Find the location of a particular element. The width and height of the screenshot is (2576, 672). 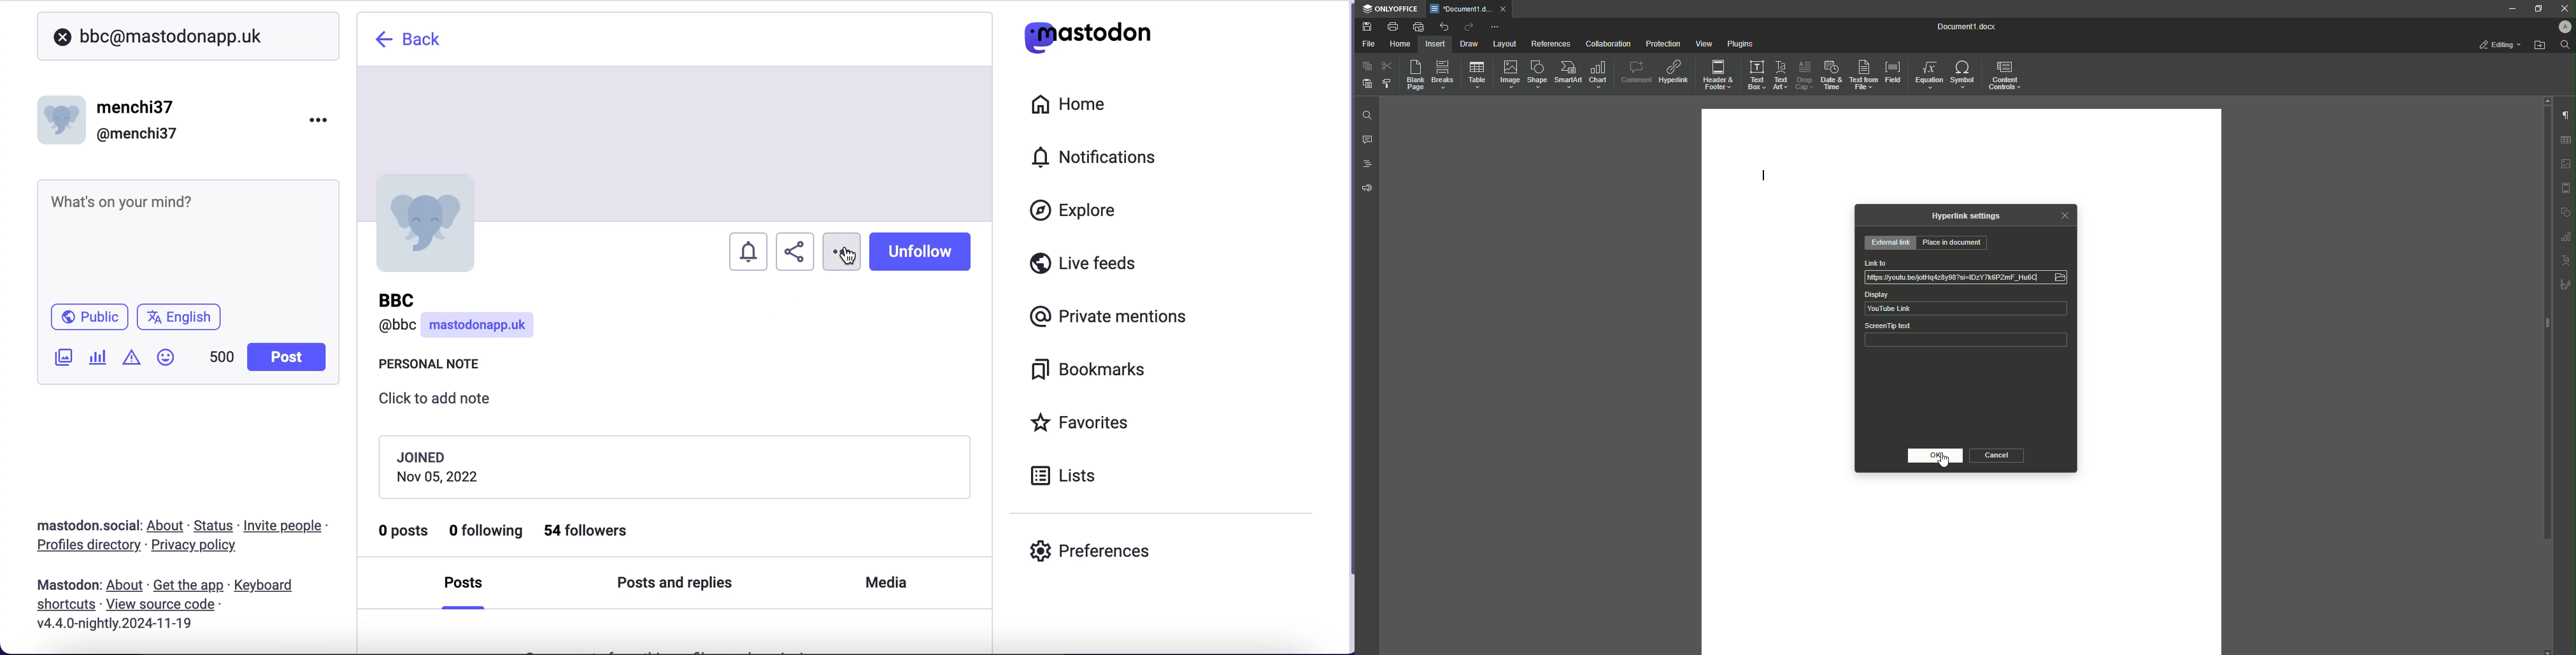

File is located at coordinates (1369, 43).